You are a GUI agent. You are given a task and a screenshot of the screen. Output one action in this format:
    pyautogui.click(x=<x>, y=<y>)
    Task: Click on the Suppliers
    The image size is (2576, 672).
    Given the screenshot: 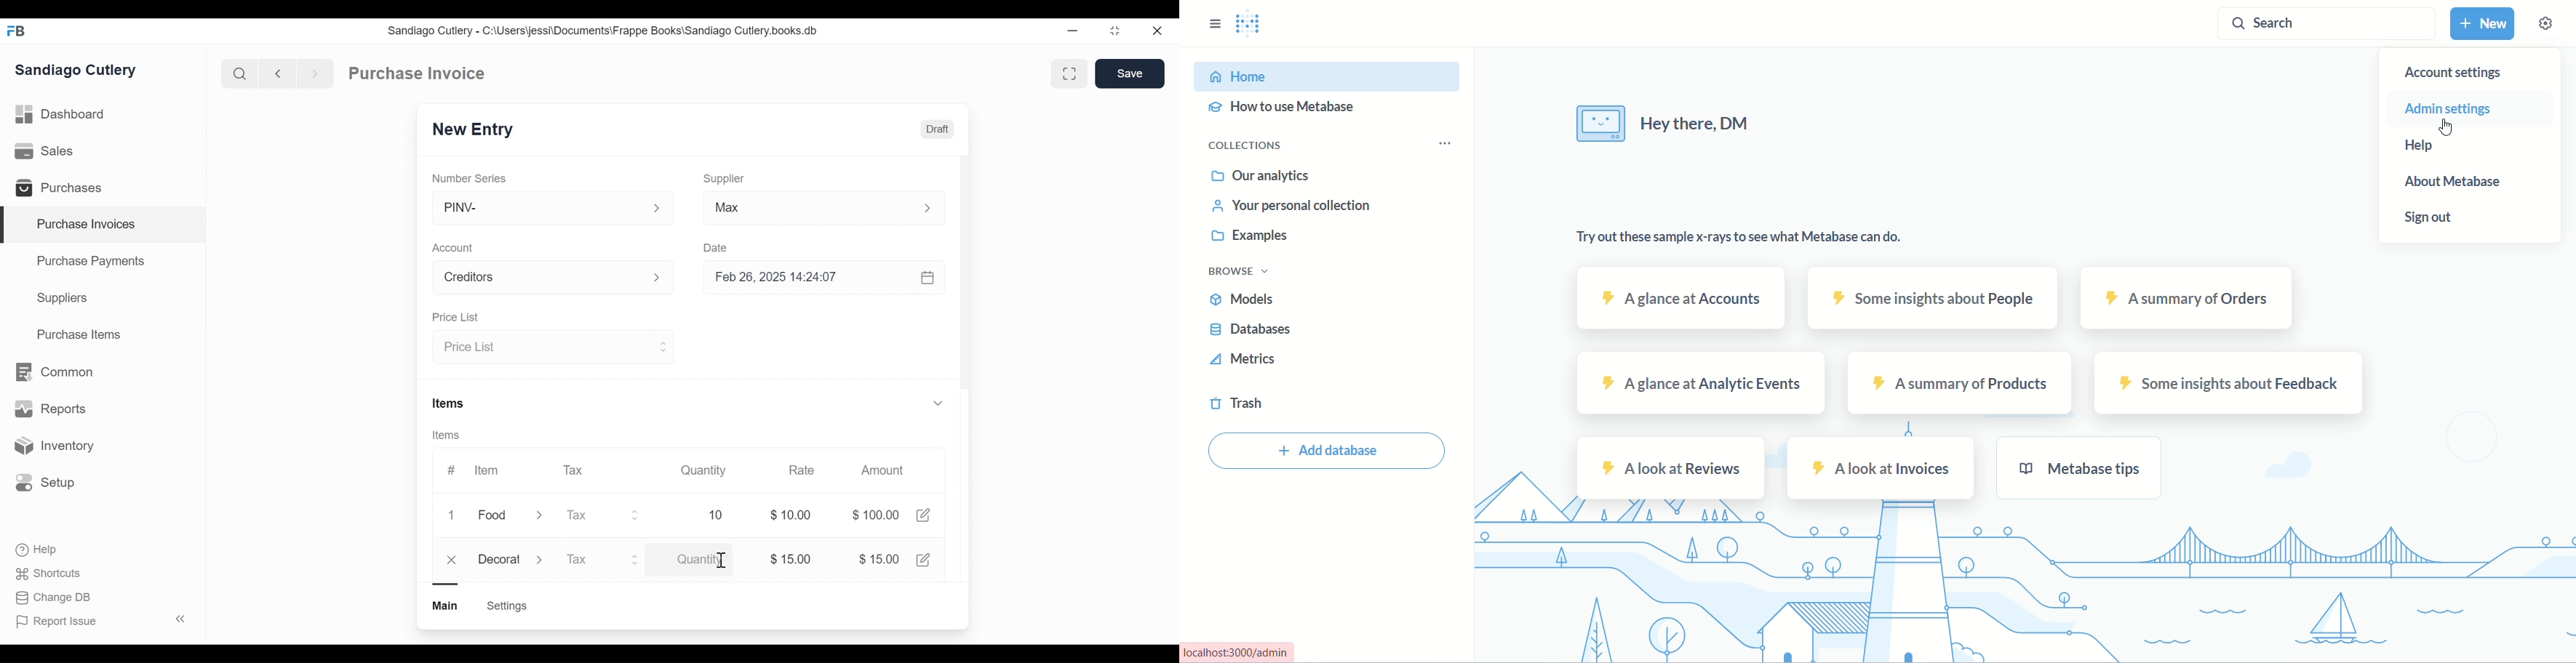 What is the action you would take?
    pyautogui.click(x=63, y=298)
    